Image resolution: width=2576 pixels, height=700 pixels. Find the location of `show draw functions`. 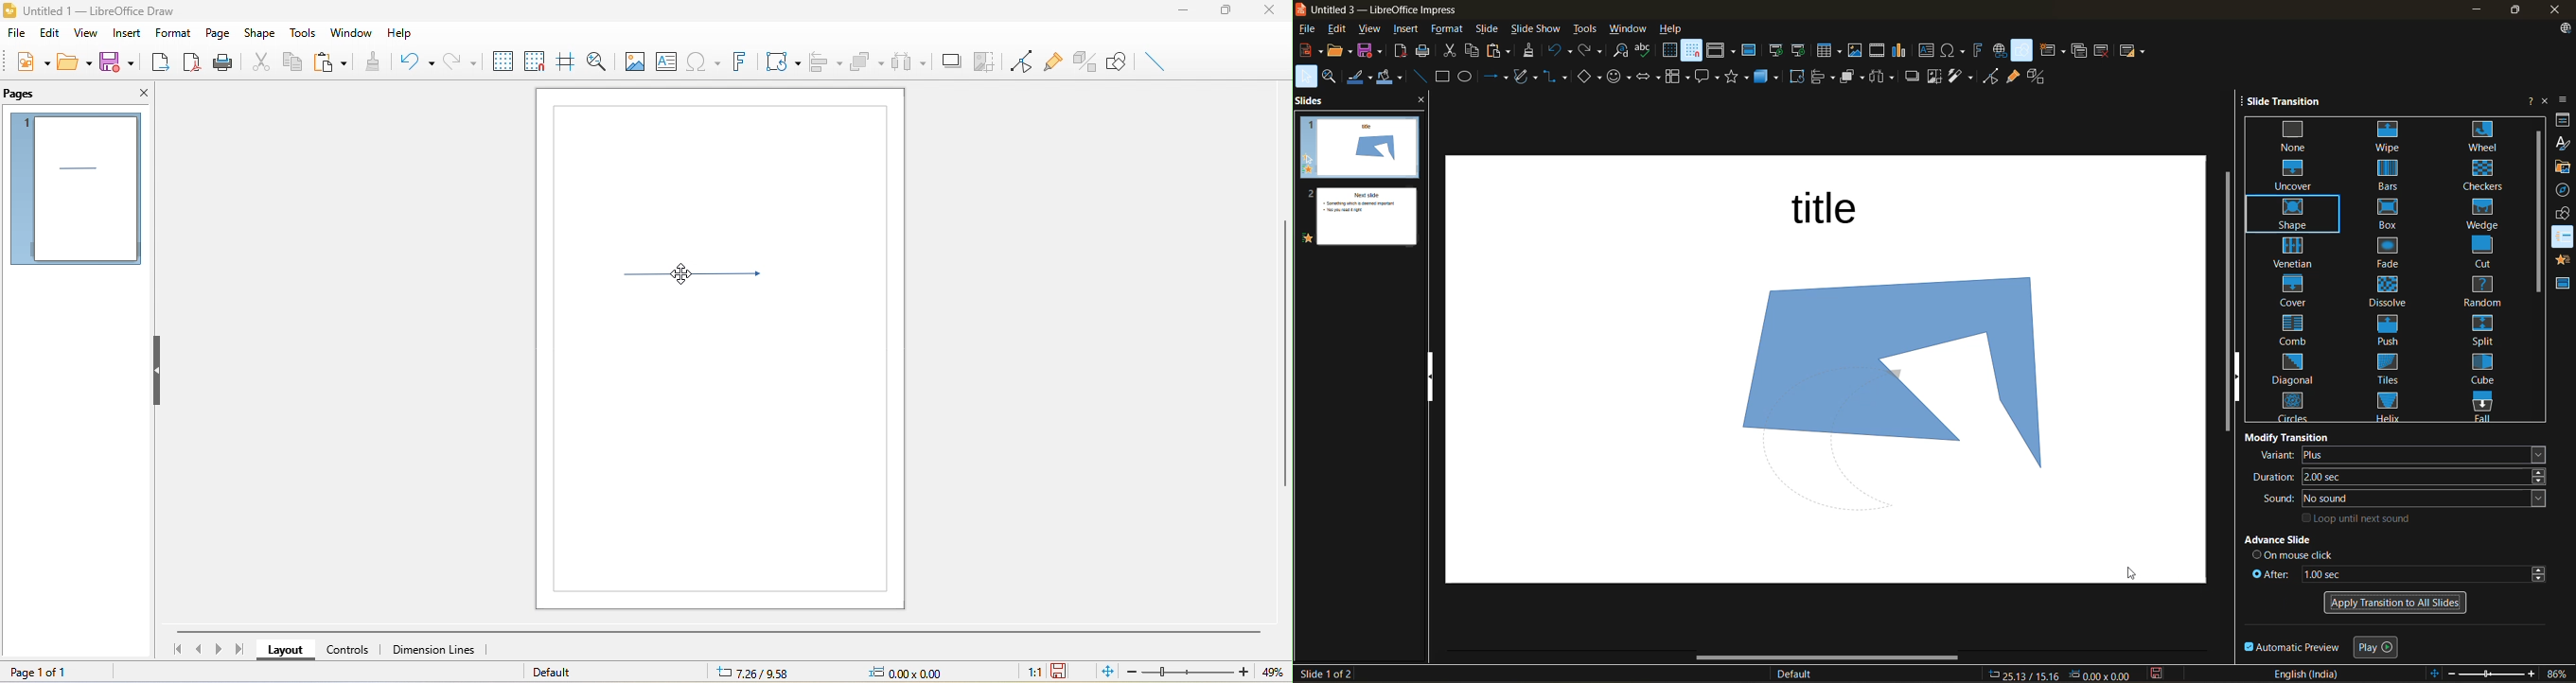

show draw functions is located at coordinates (2023, 51).